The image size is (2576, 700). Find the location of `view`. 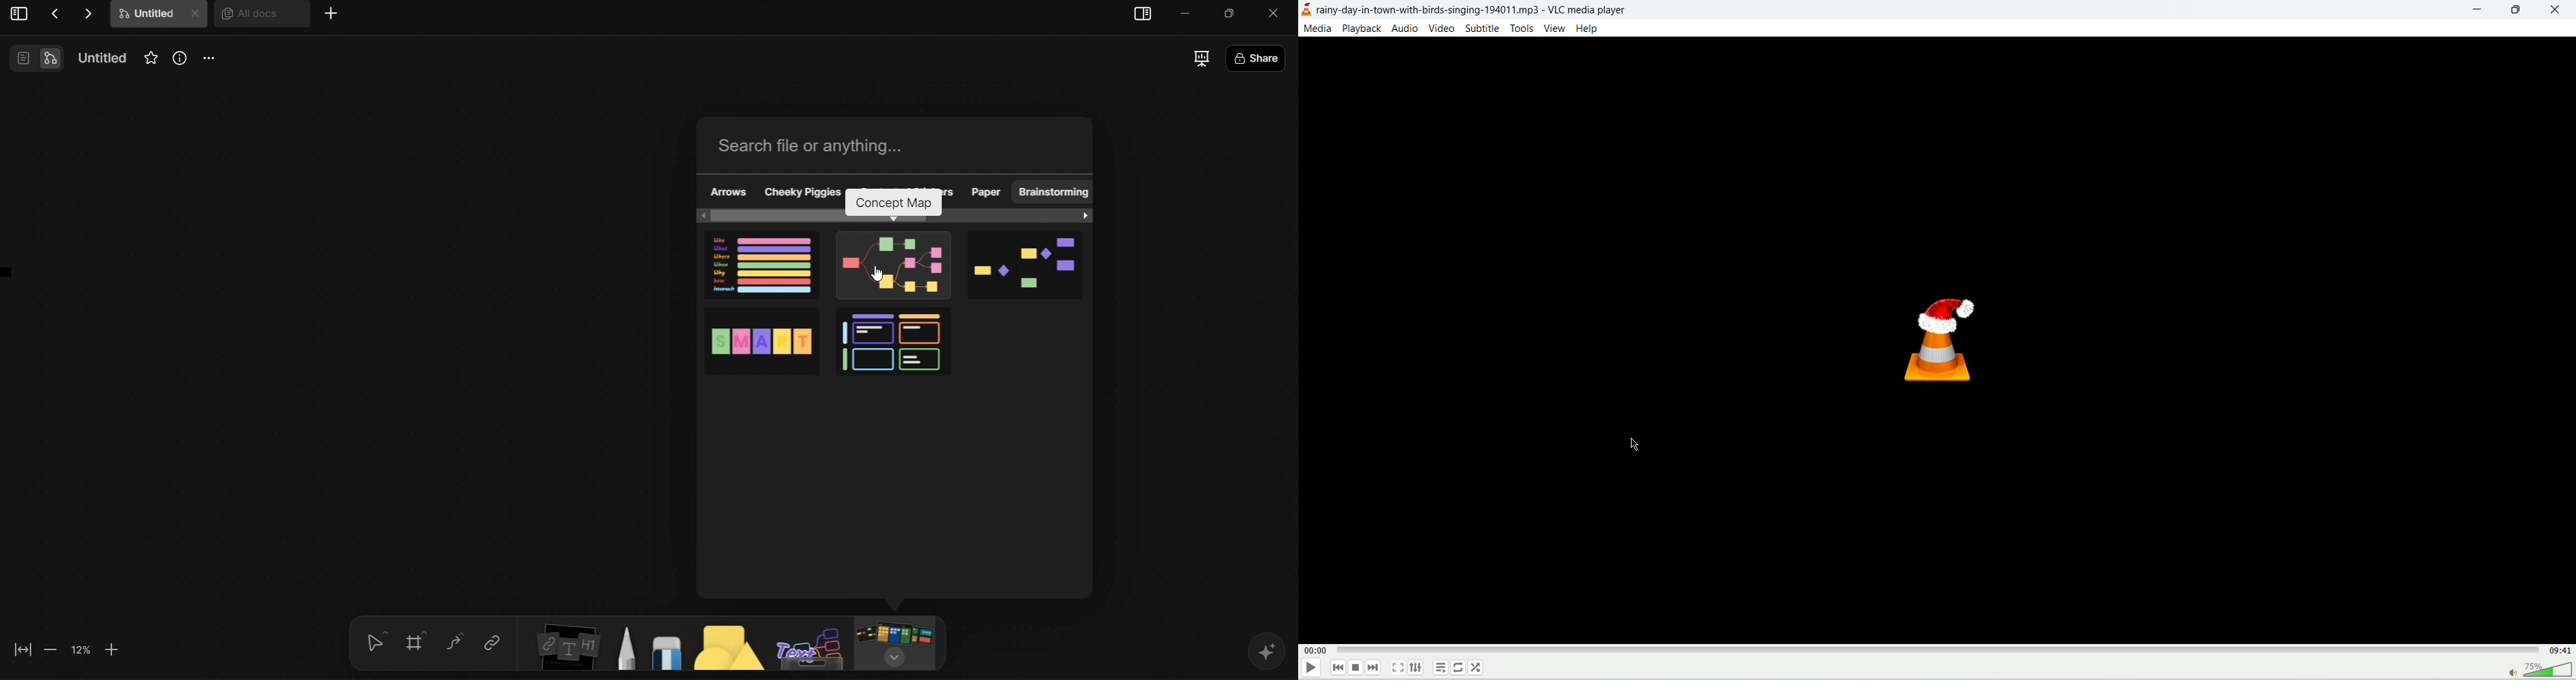

view is located at coordinates (1554, 28).